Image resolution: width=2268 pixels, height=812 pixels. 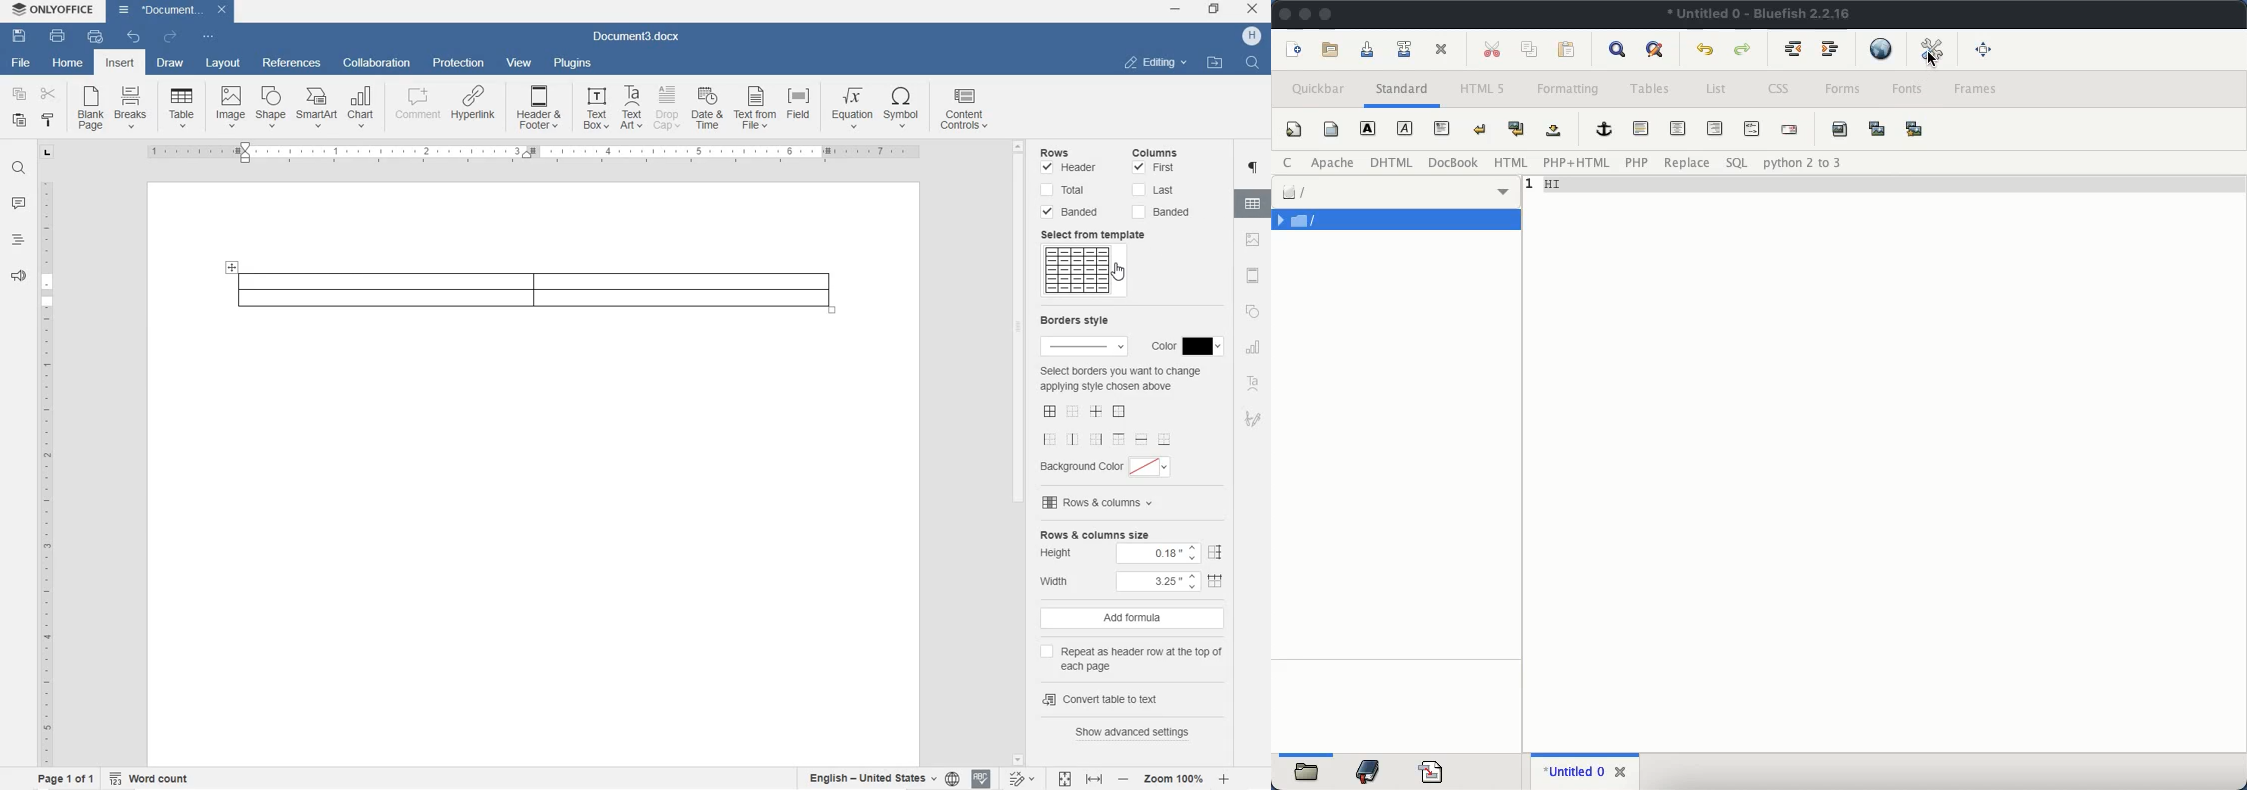 What do you see at coordinates (1984, 50) in the screenshot?
I see `full screen` at bounding box center [1984, 50].